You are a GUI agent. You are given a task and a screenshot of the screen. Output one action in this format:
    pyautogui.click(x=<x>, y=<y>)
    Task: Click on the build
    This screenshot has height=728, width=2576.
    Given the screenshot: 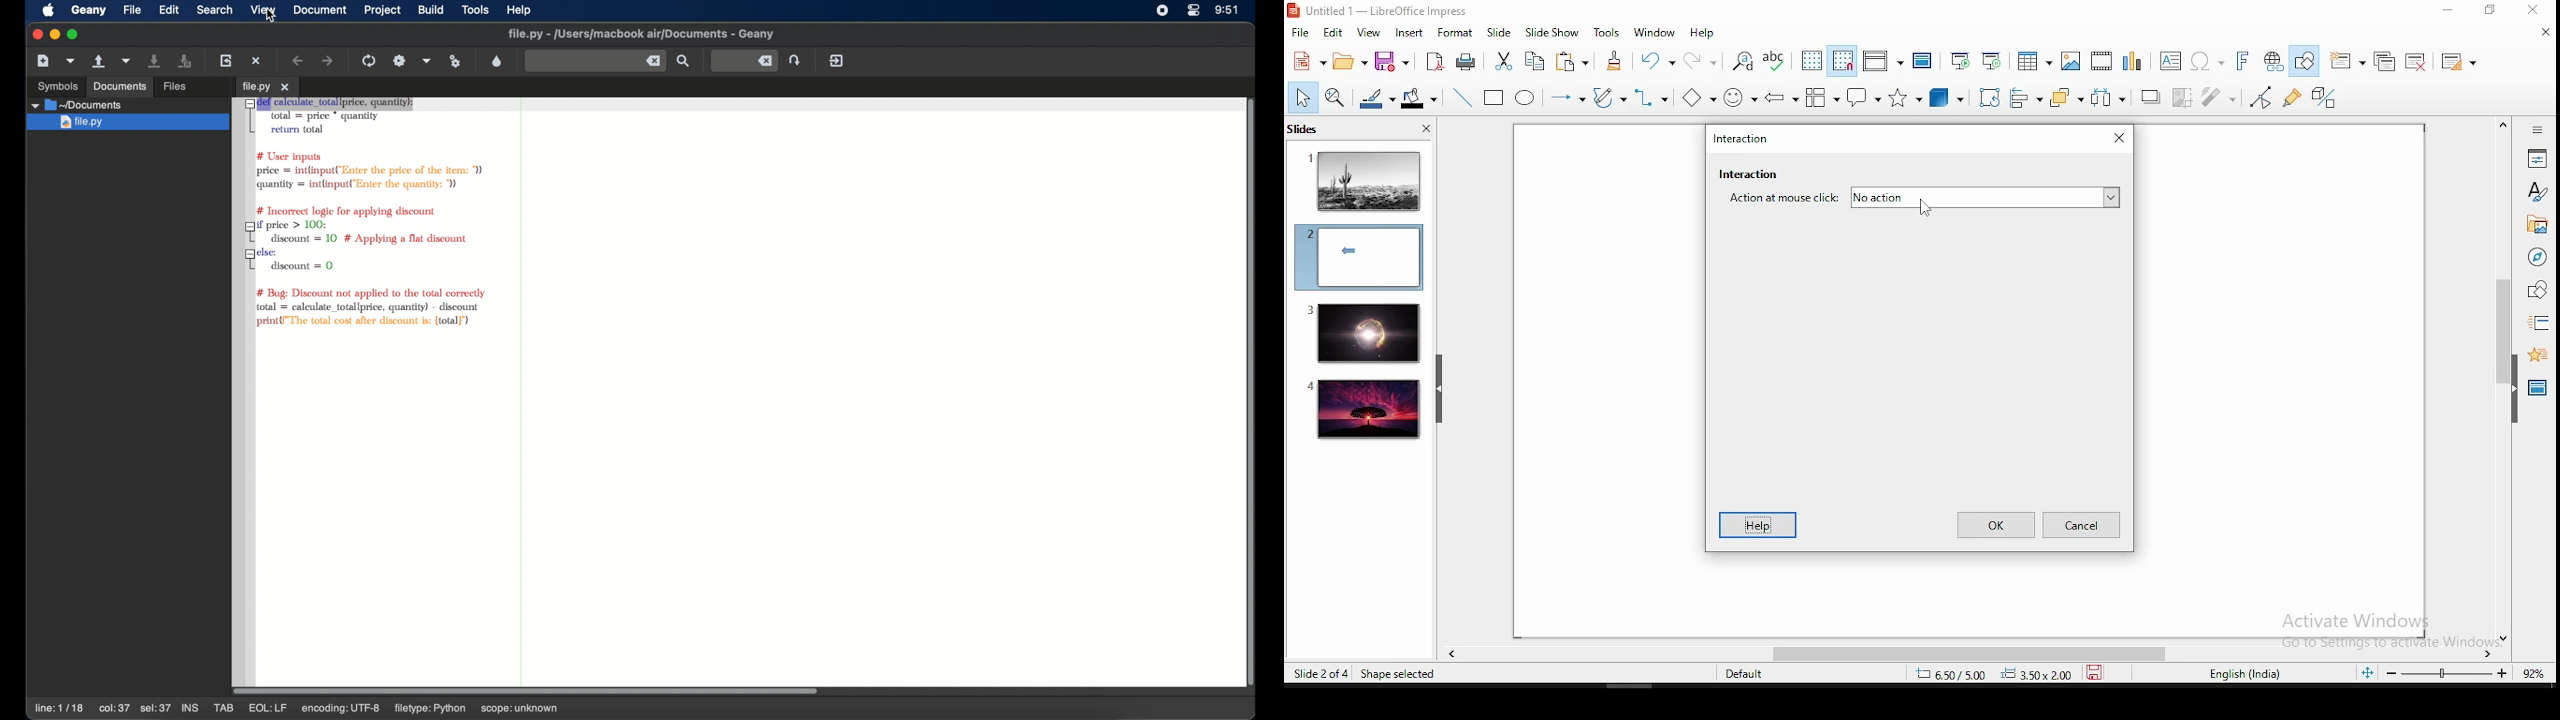 What is the action you would take?
    pyautogui.click(x=431, y=10)
    